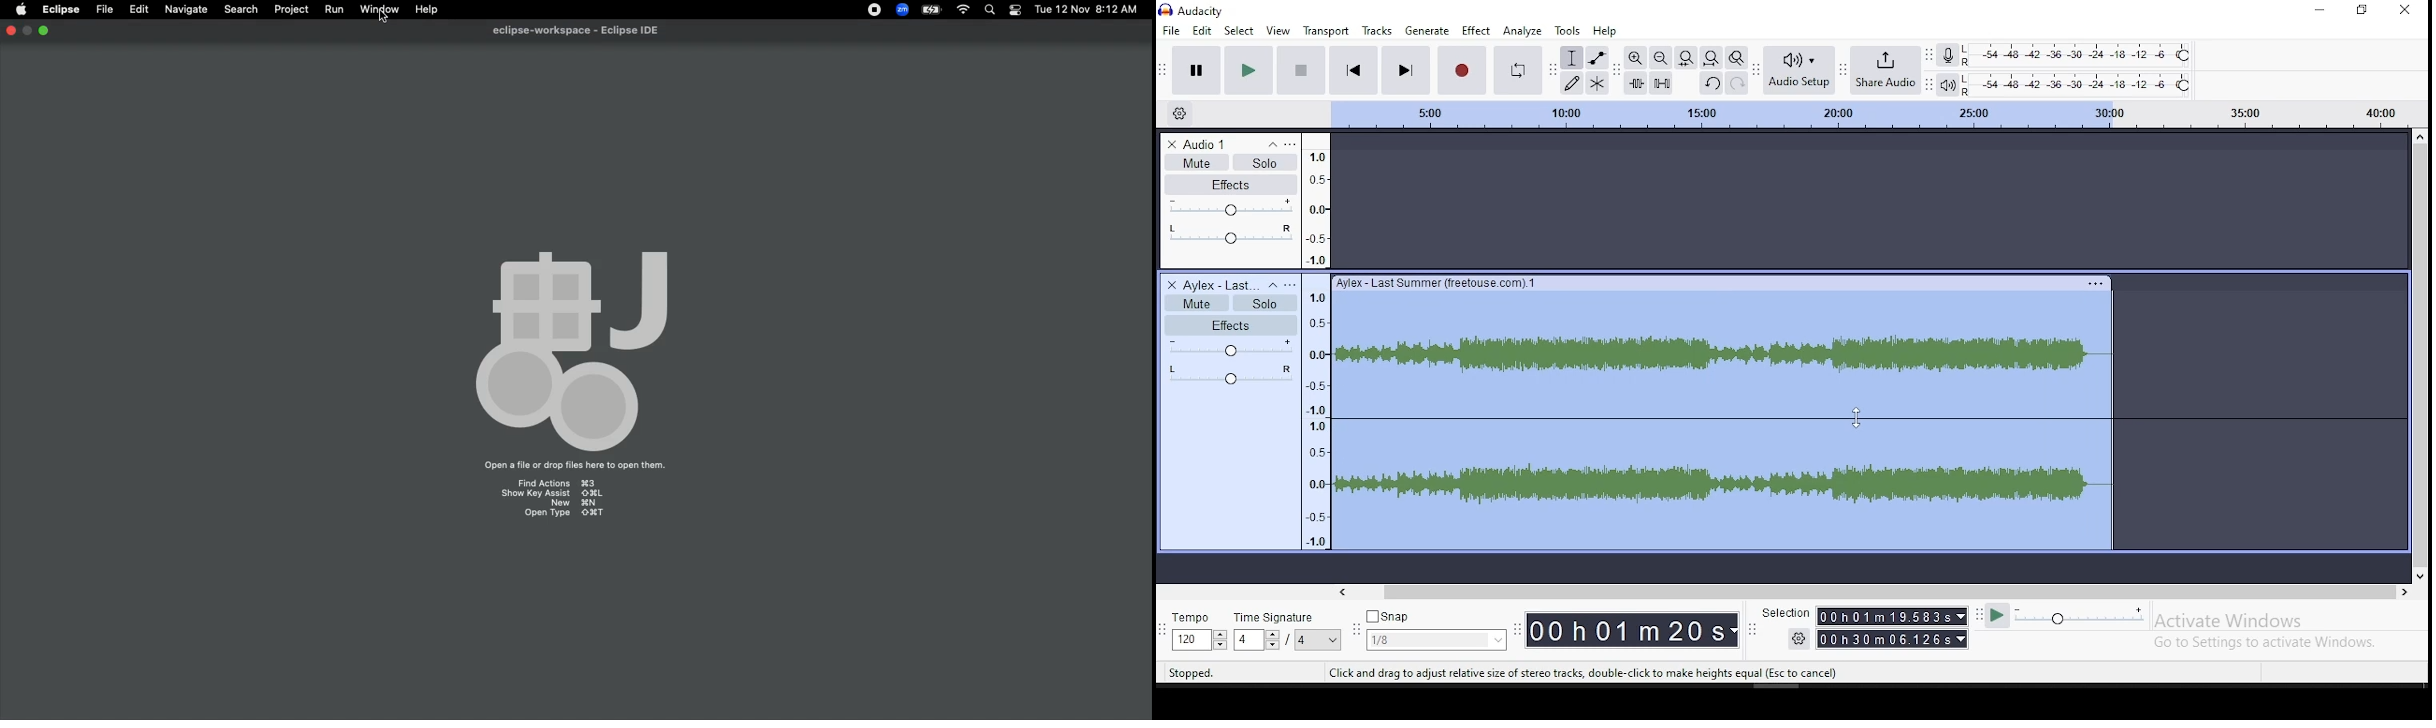 This screenshot has height=728, width=2436. What do you see at coordinates (1229, 208) in the screenshot?
I see `volume` at bounding box center [1229, 208].